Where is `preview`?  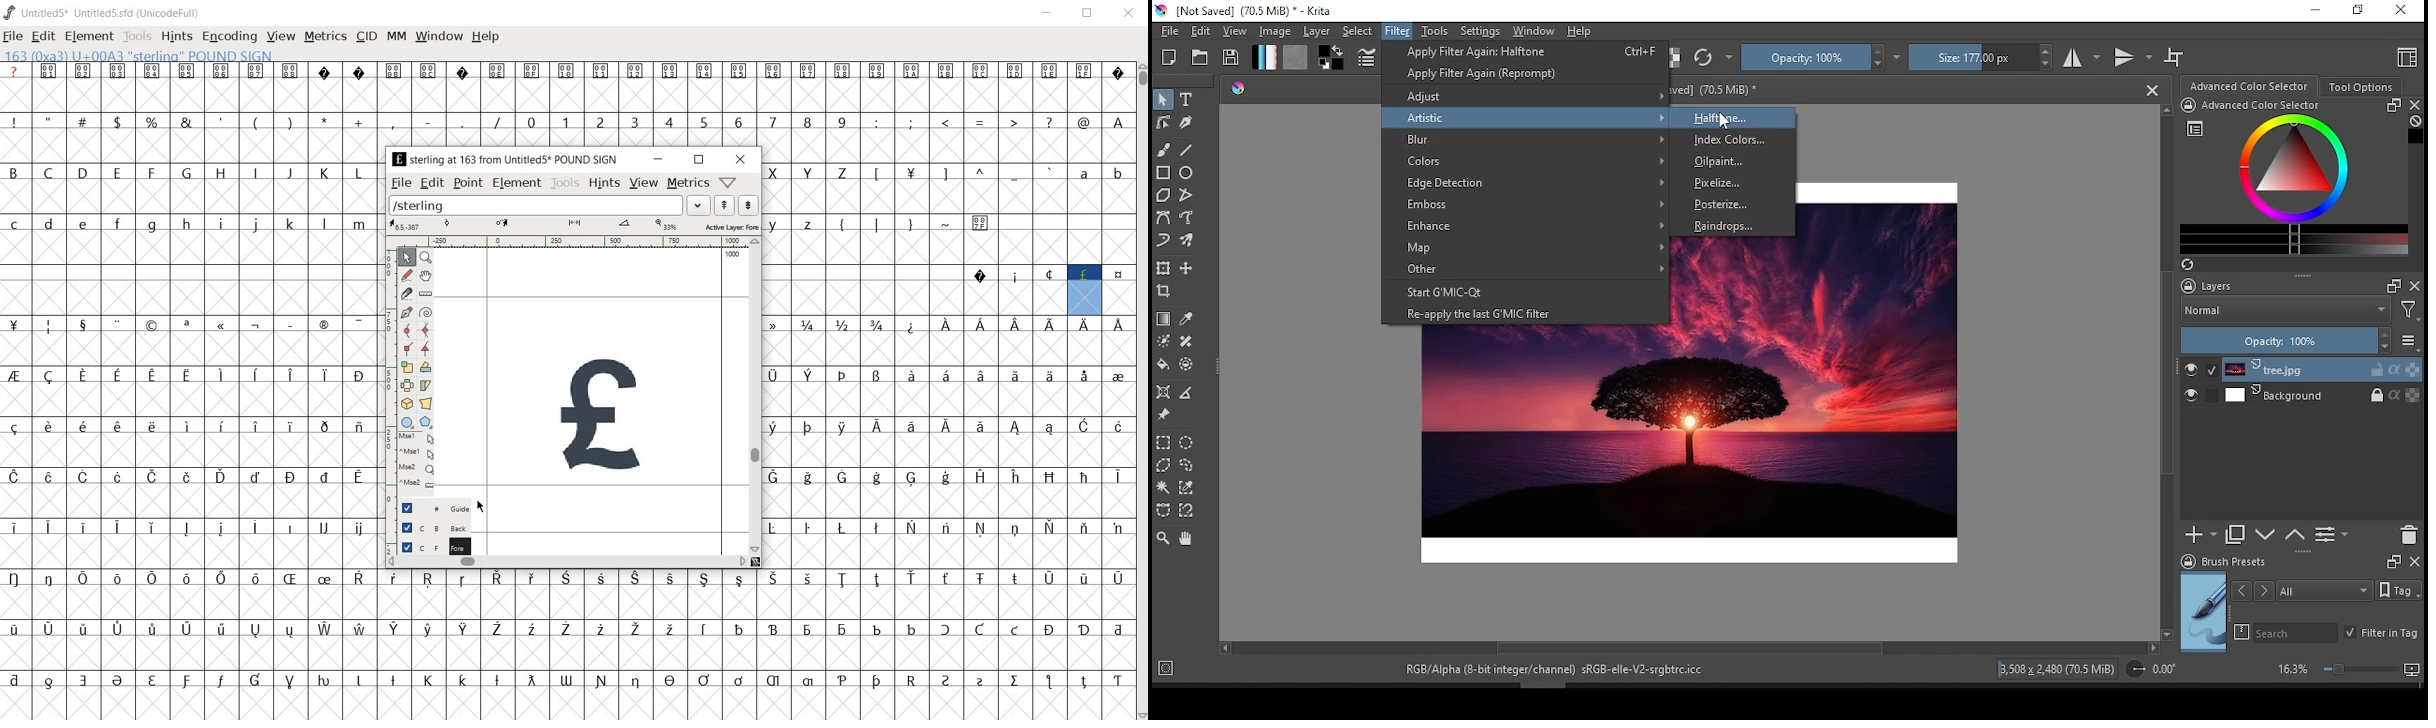
preview is located at coordinates (2204, 613).